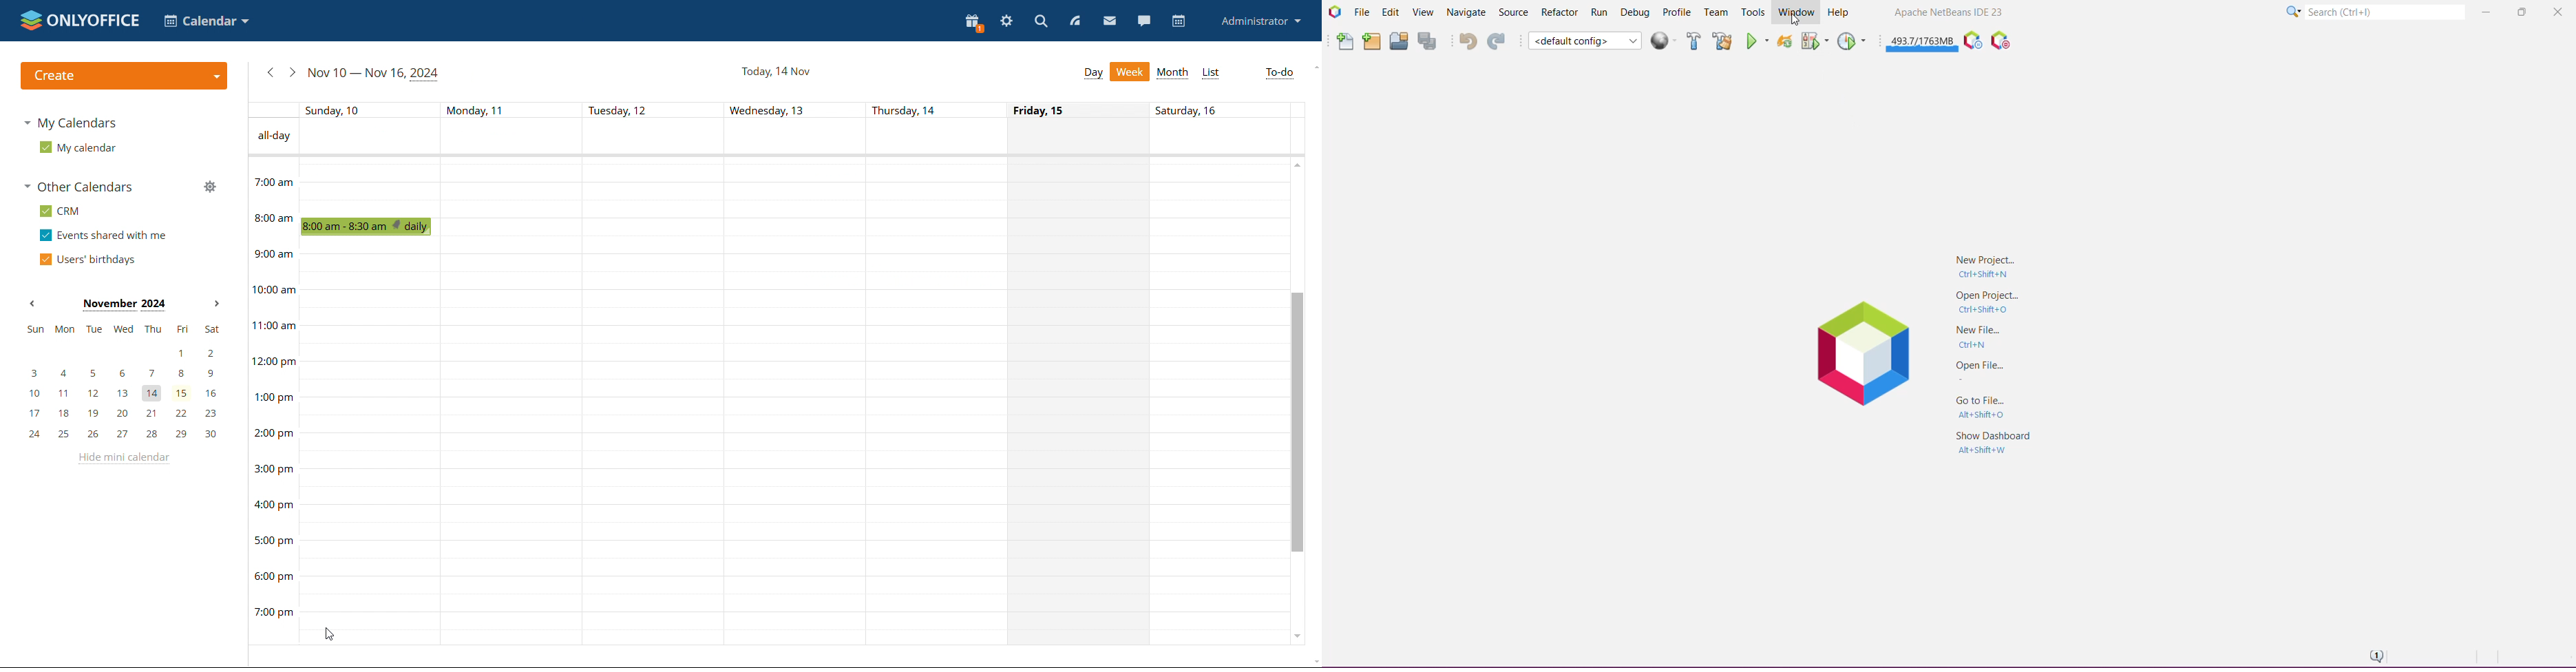  What do you see at coordinates (1716, 12) in the screenshot?
I see `Teams` at bounding box center [1716, 12].